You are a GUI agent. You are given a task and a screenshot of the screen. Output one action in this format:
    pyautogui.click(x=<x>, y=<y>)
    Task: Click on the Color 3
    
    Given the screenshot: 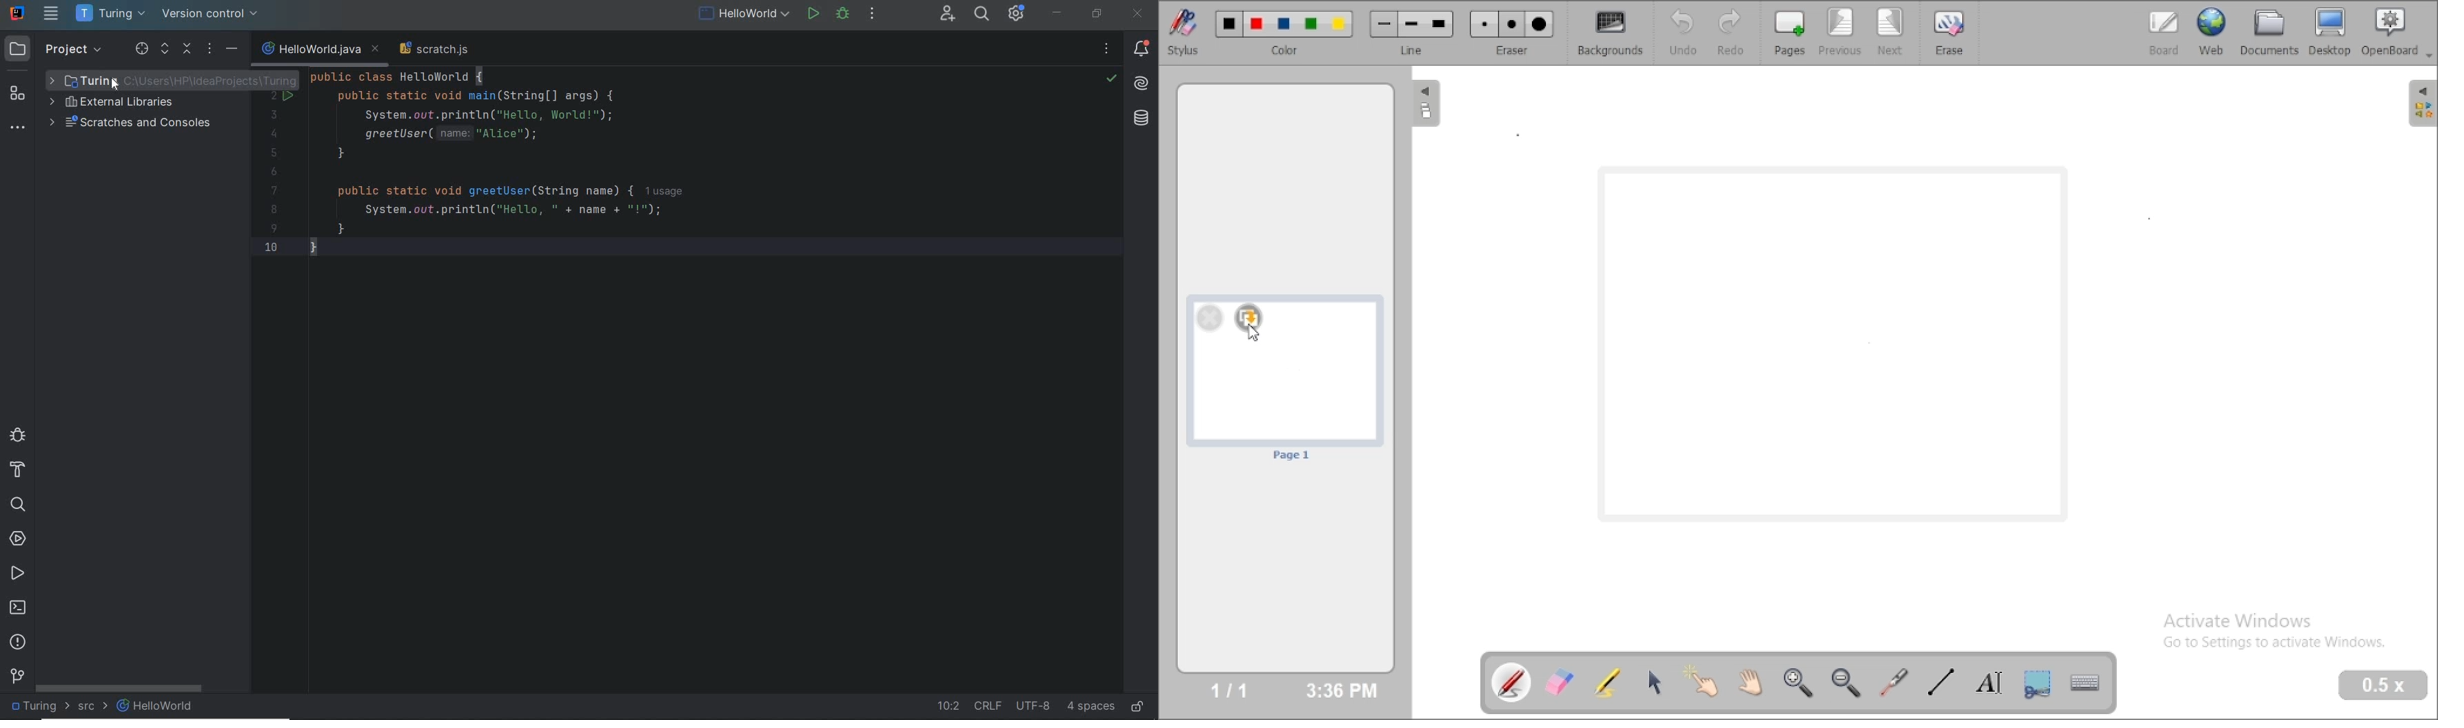 What is the action you would take?
    pyautogui.click(x=1284, y=25)
    